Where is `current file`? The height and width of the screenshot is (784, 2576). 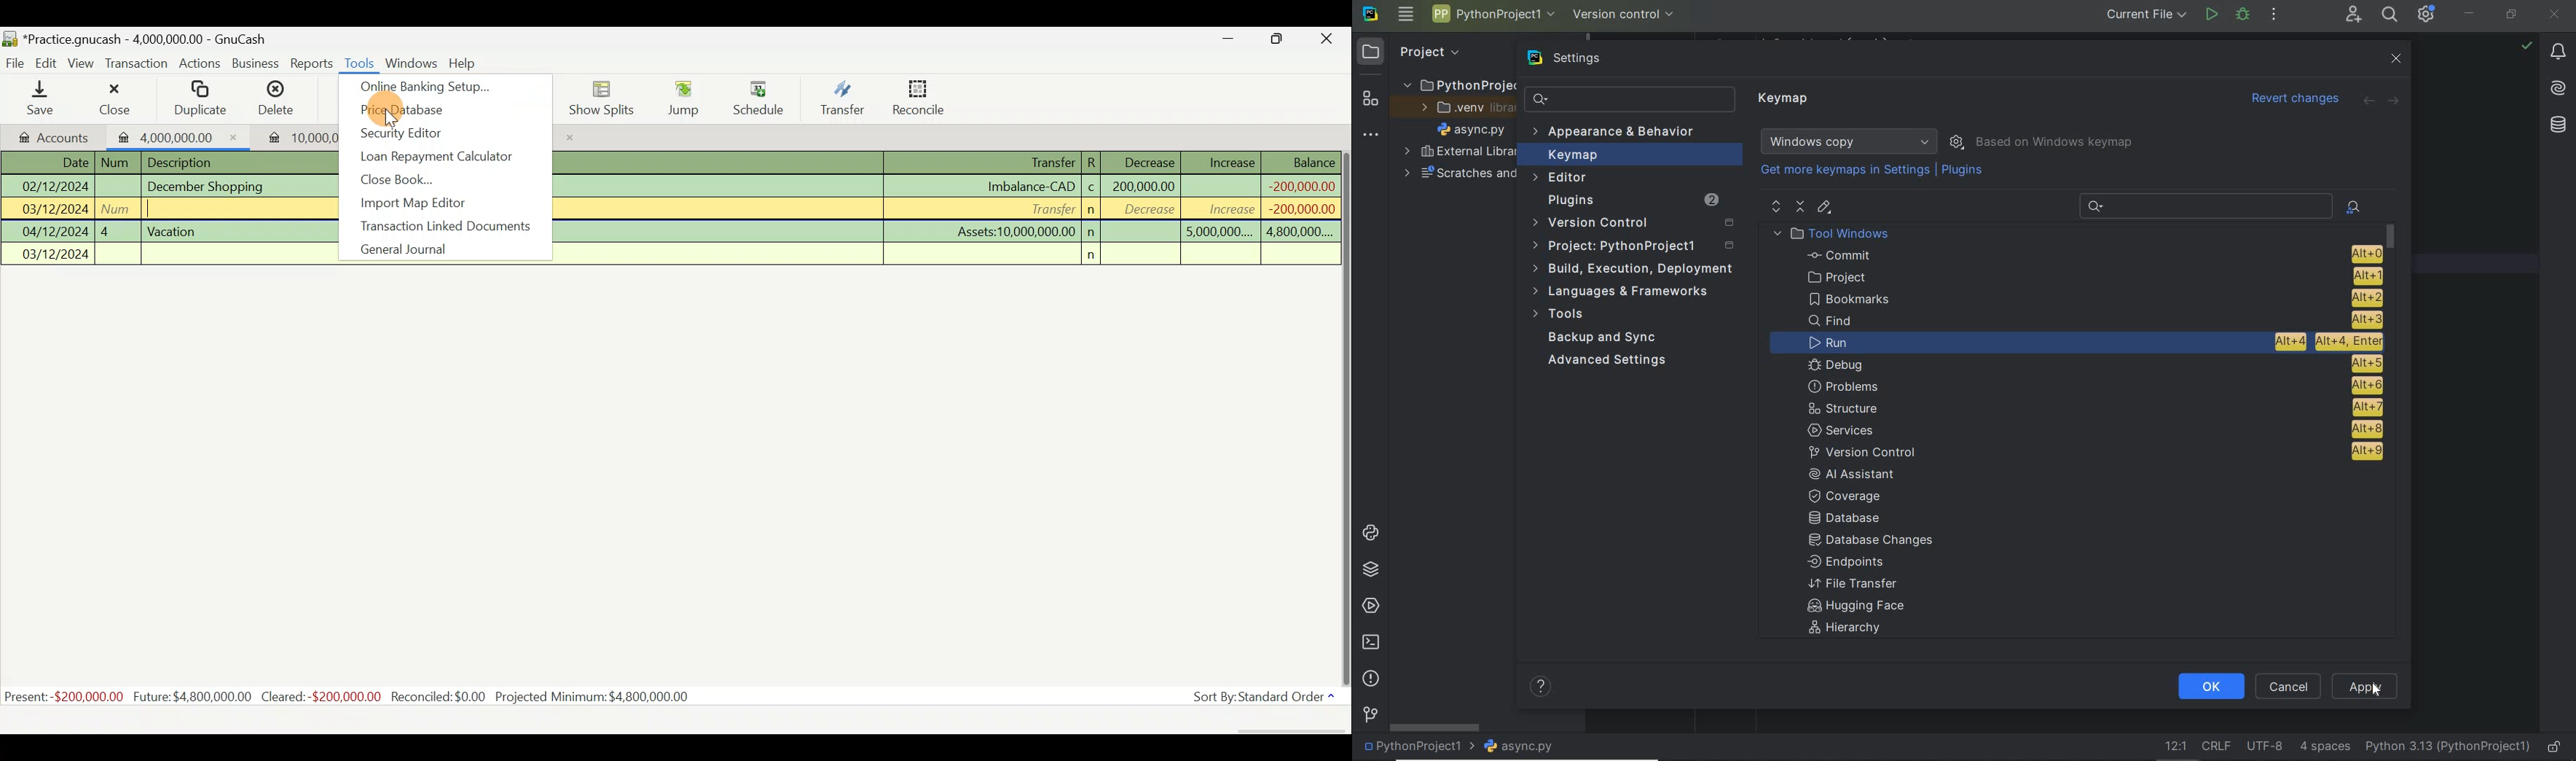
current file is located at coordinates (2142, 16).